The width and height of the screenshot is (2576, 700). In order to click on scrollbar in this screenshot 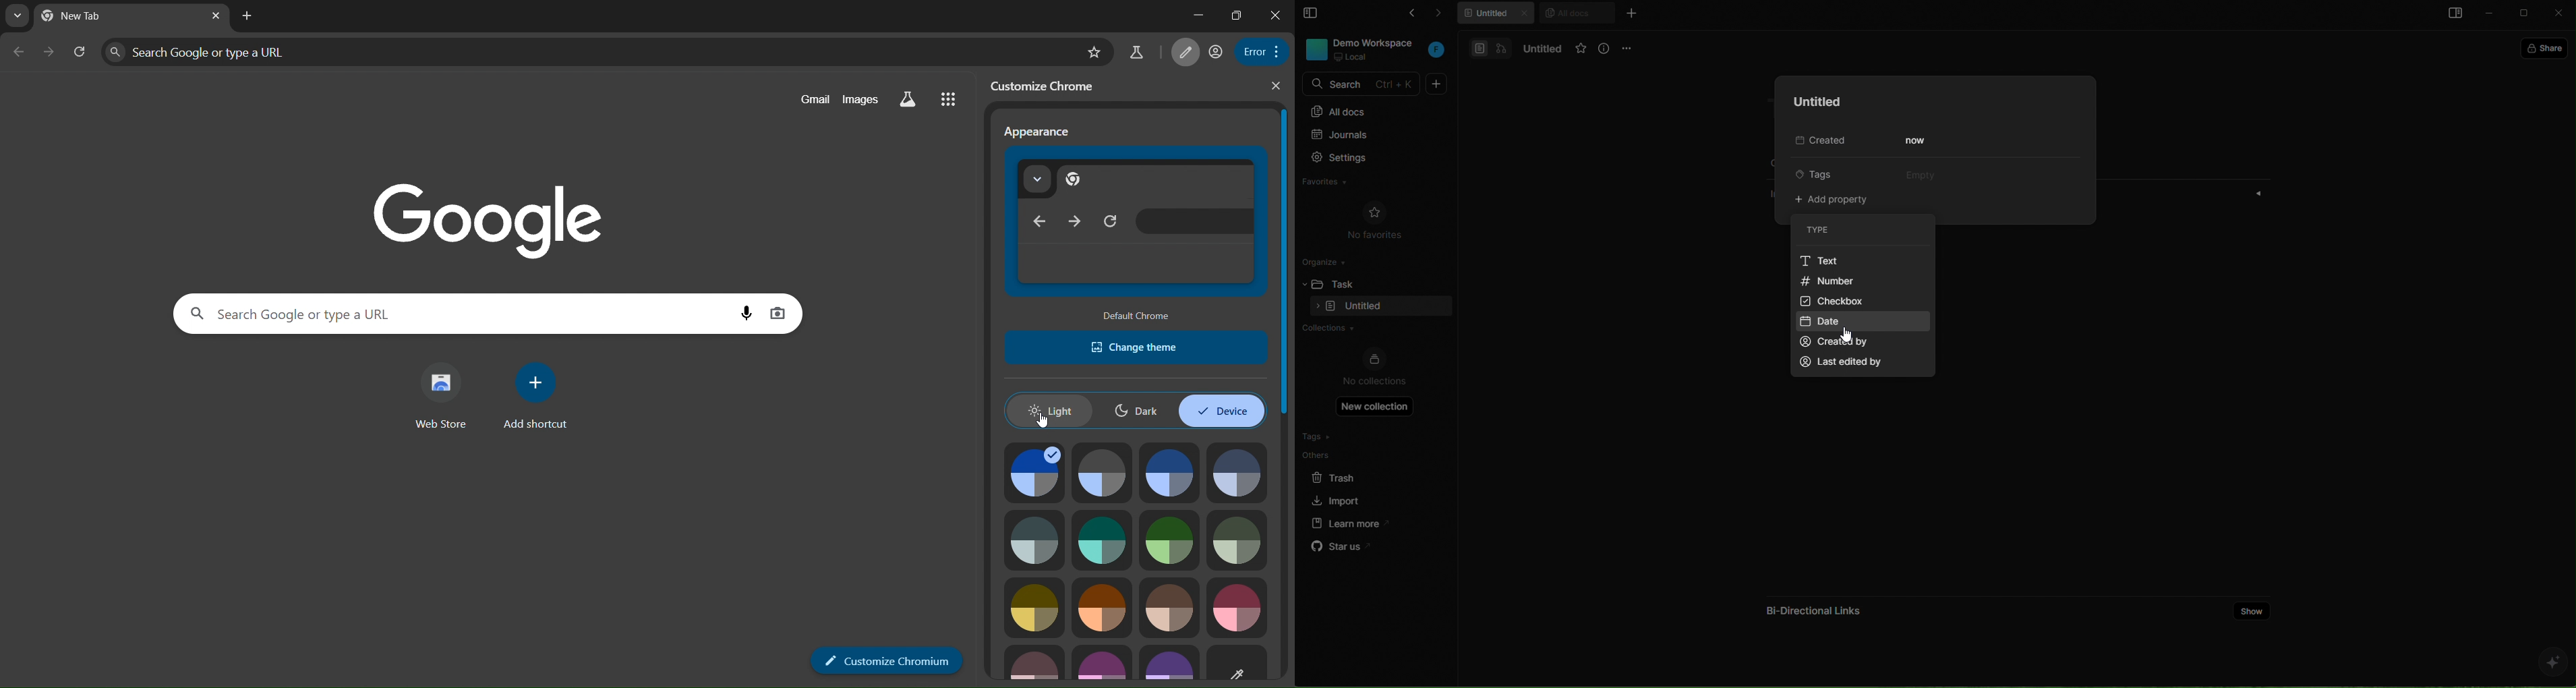, I will do `click(1284, 262)`.